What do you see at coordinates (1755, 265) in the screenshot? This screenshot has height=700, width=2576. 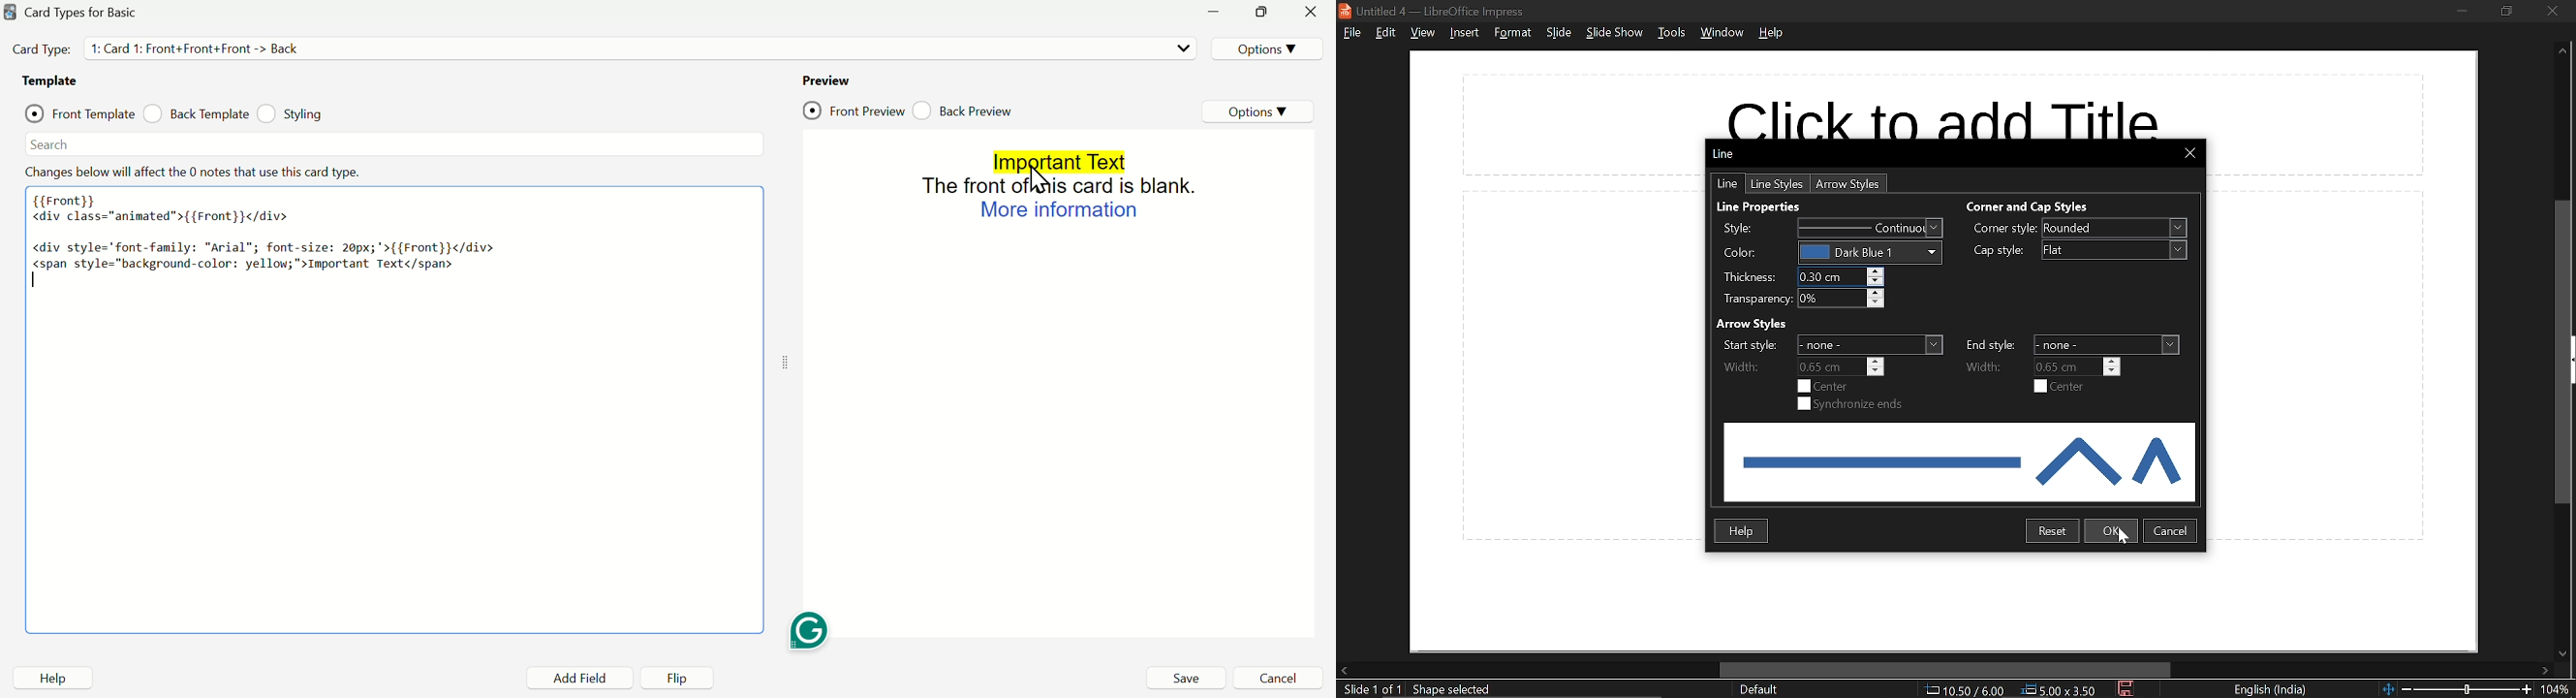 I see `Labels` at bounding box center [1755, 265].